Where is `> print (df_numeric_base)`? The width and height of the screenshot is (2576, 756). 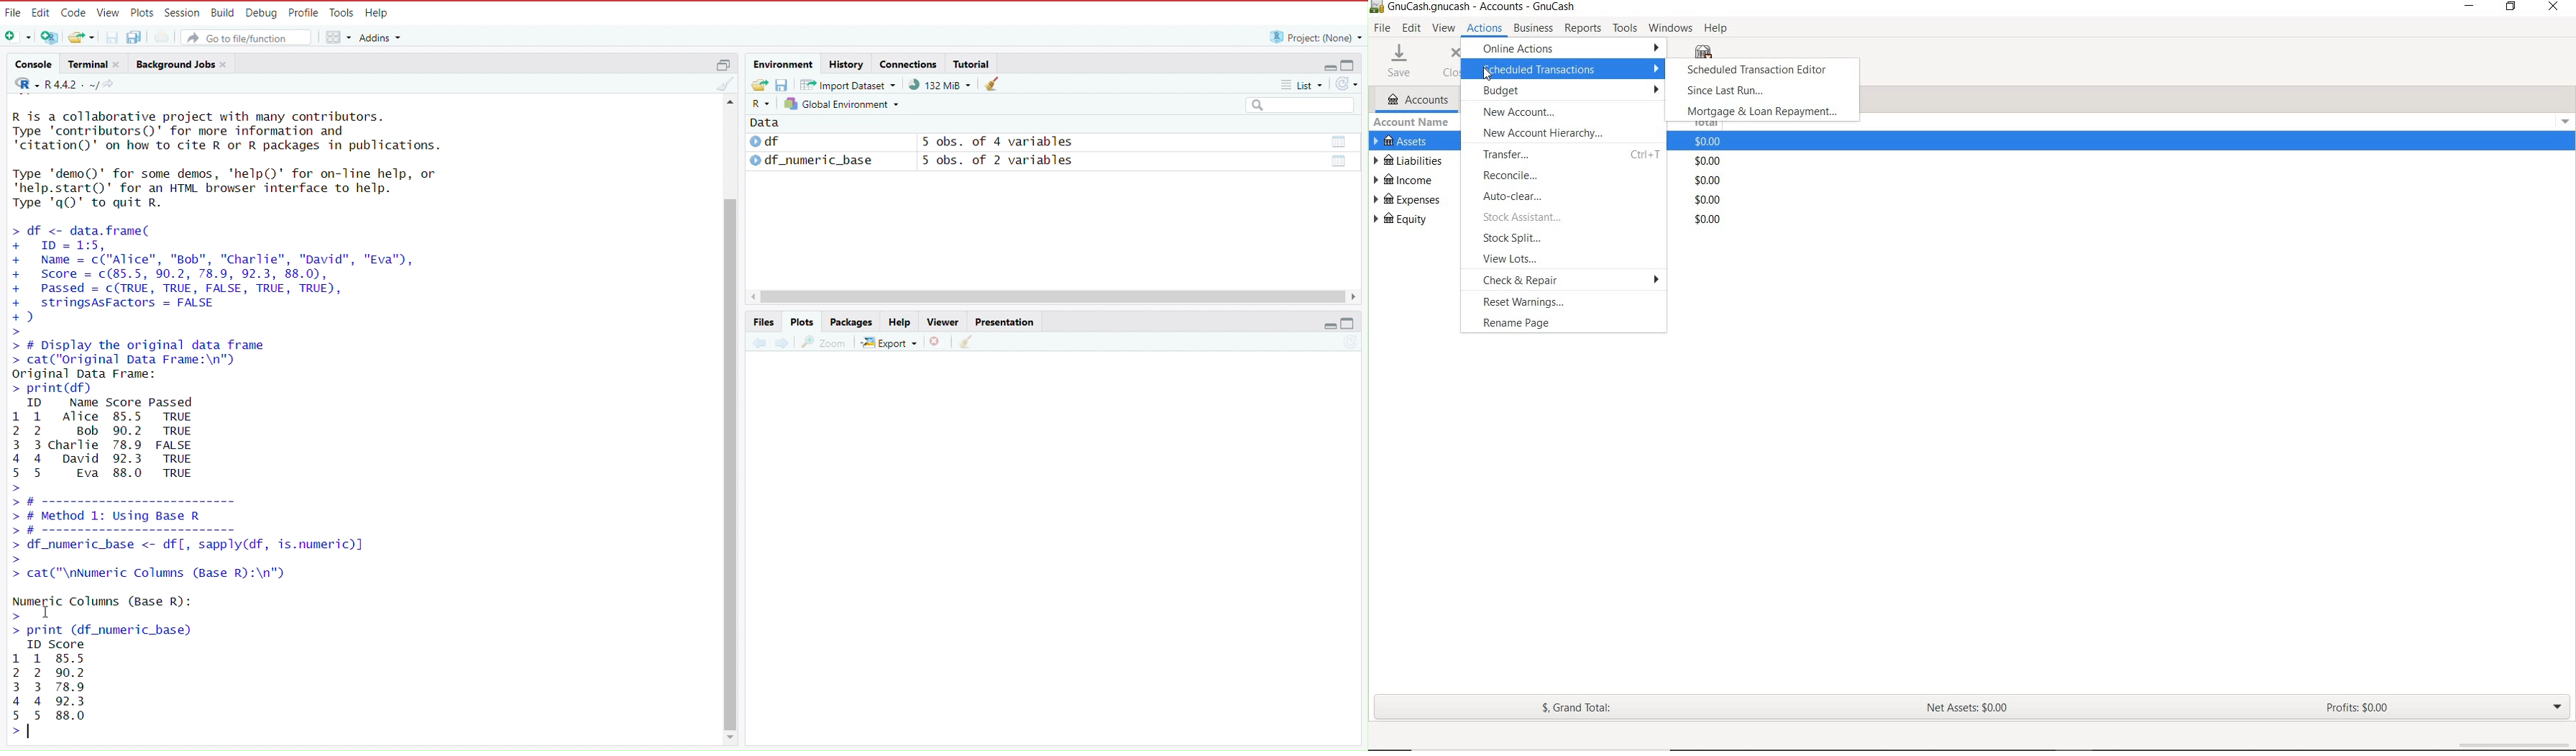 > print (df_numeric_base) is located at coordinates (129, 632).